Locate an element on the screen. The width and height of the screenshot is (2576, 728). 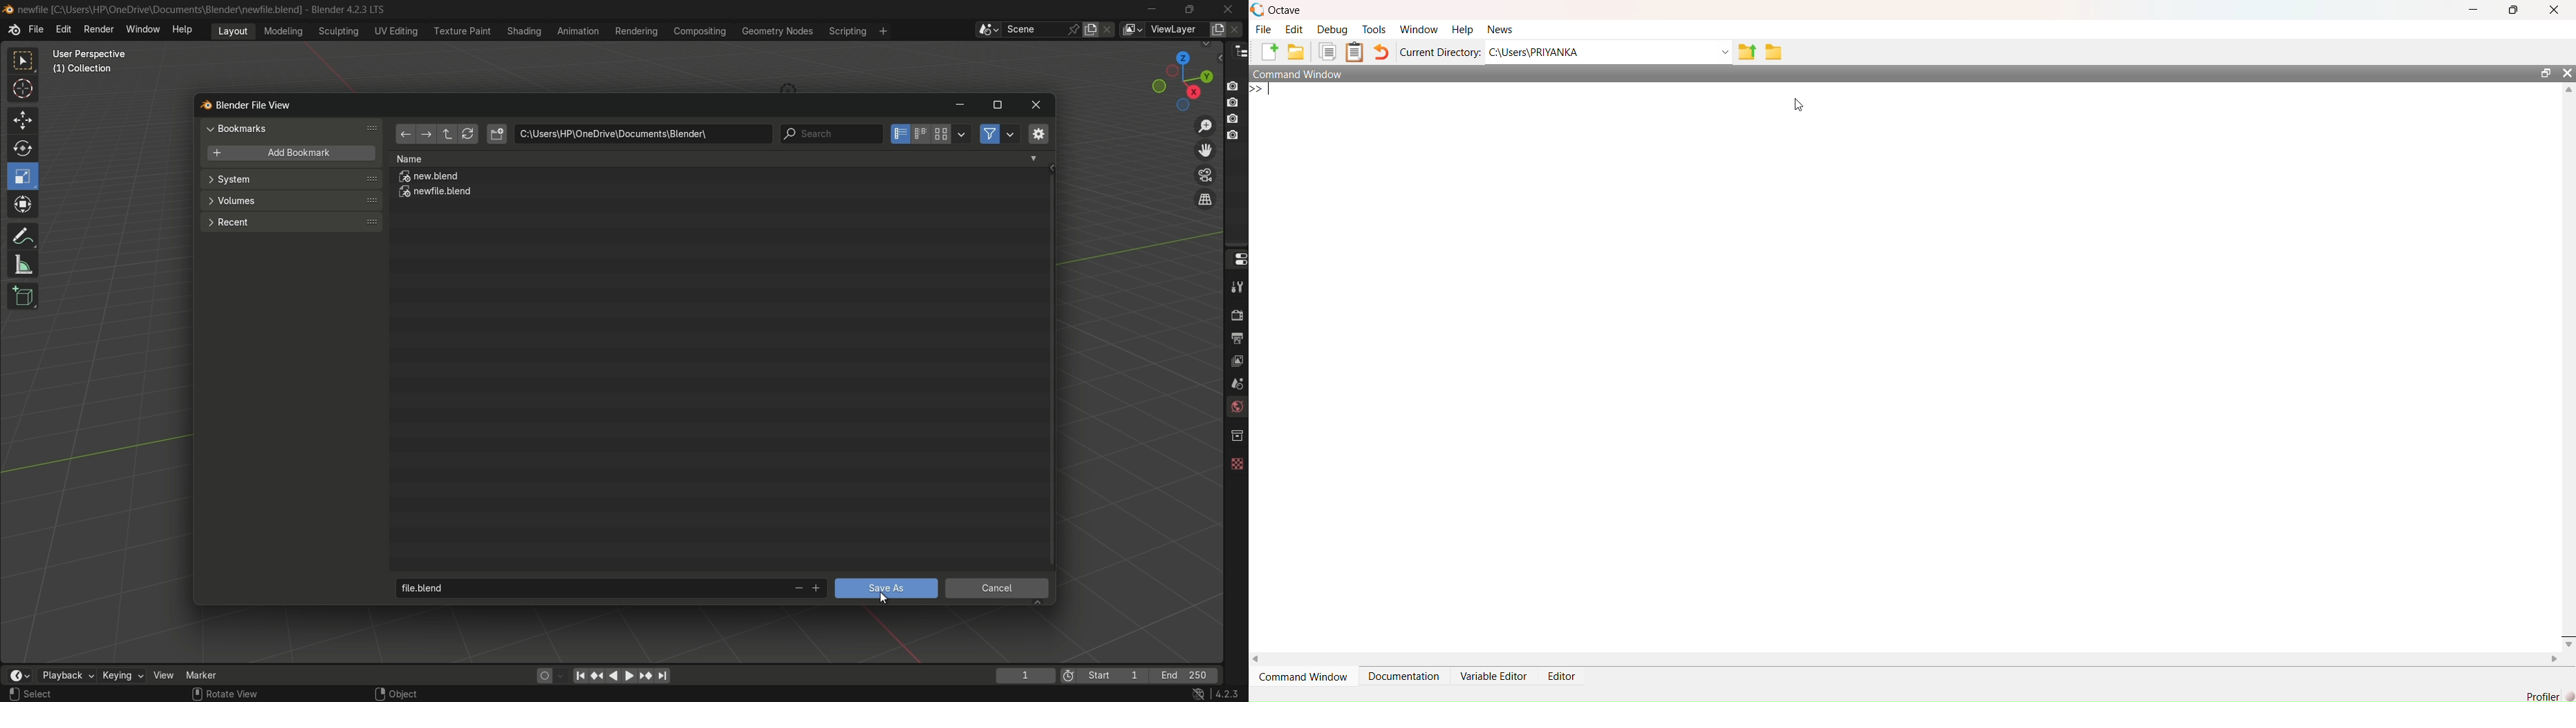
uv editing menu is located at coordinates (396, 31).